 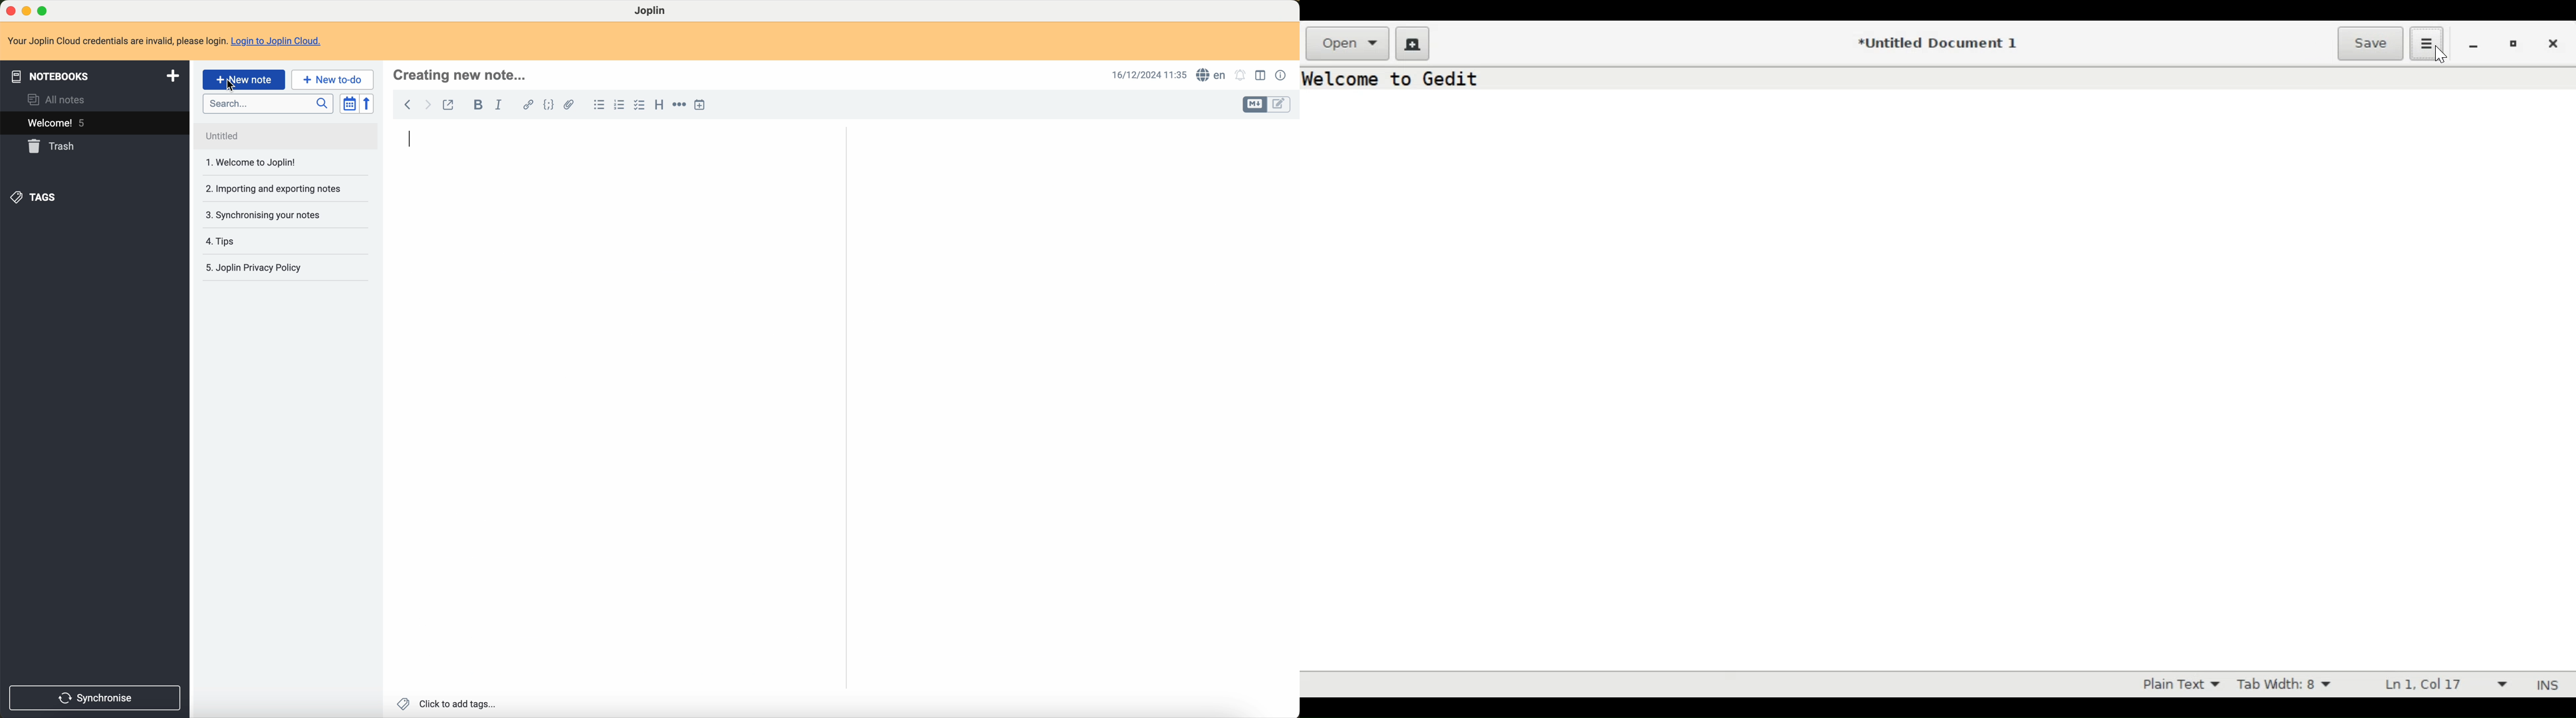 I want to click on new note, so click(x=244, y=80).